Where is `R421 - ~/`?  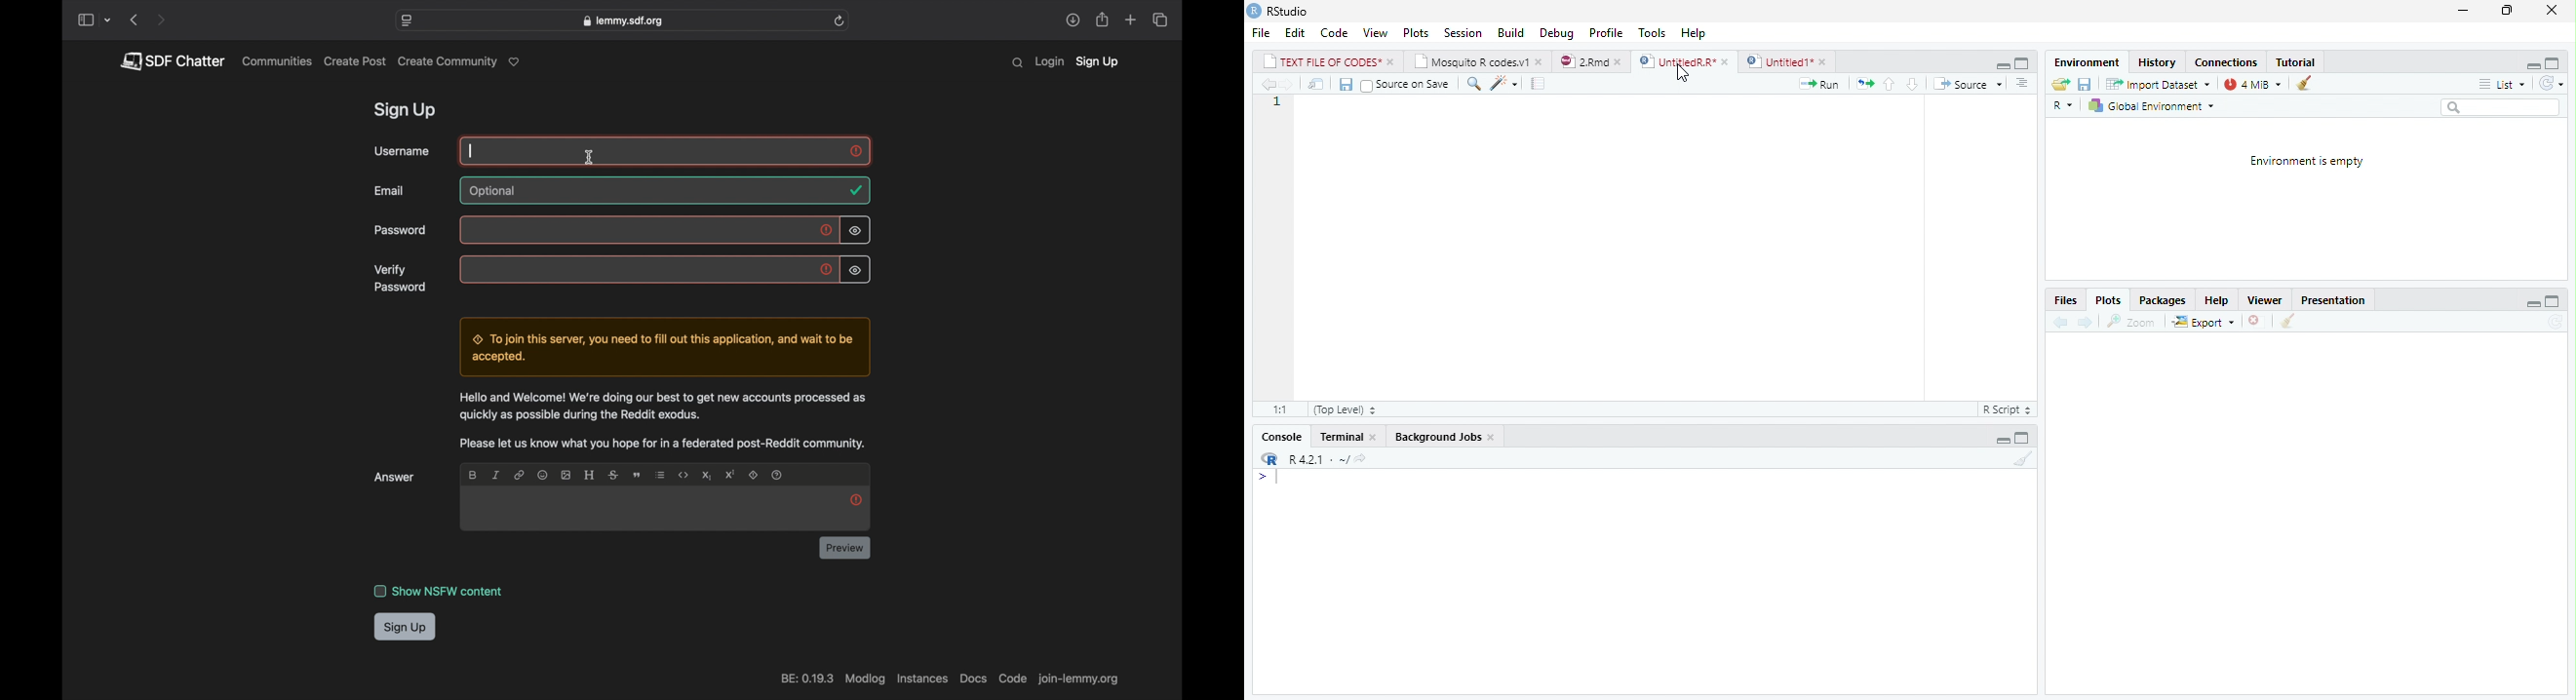
R421 - ~/ is located at coordinates (1328, 459).